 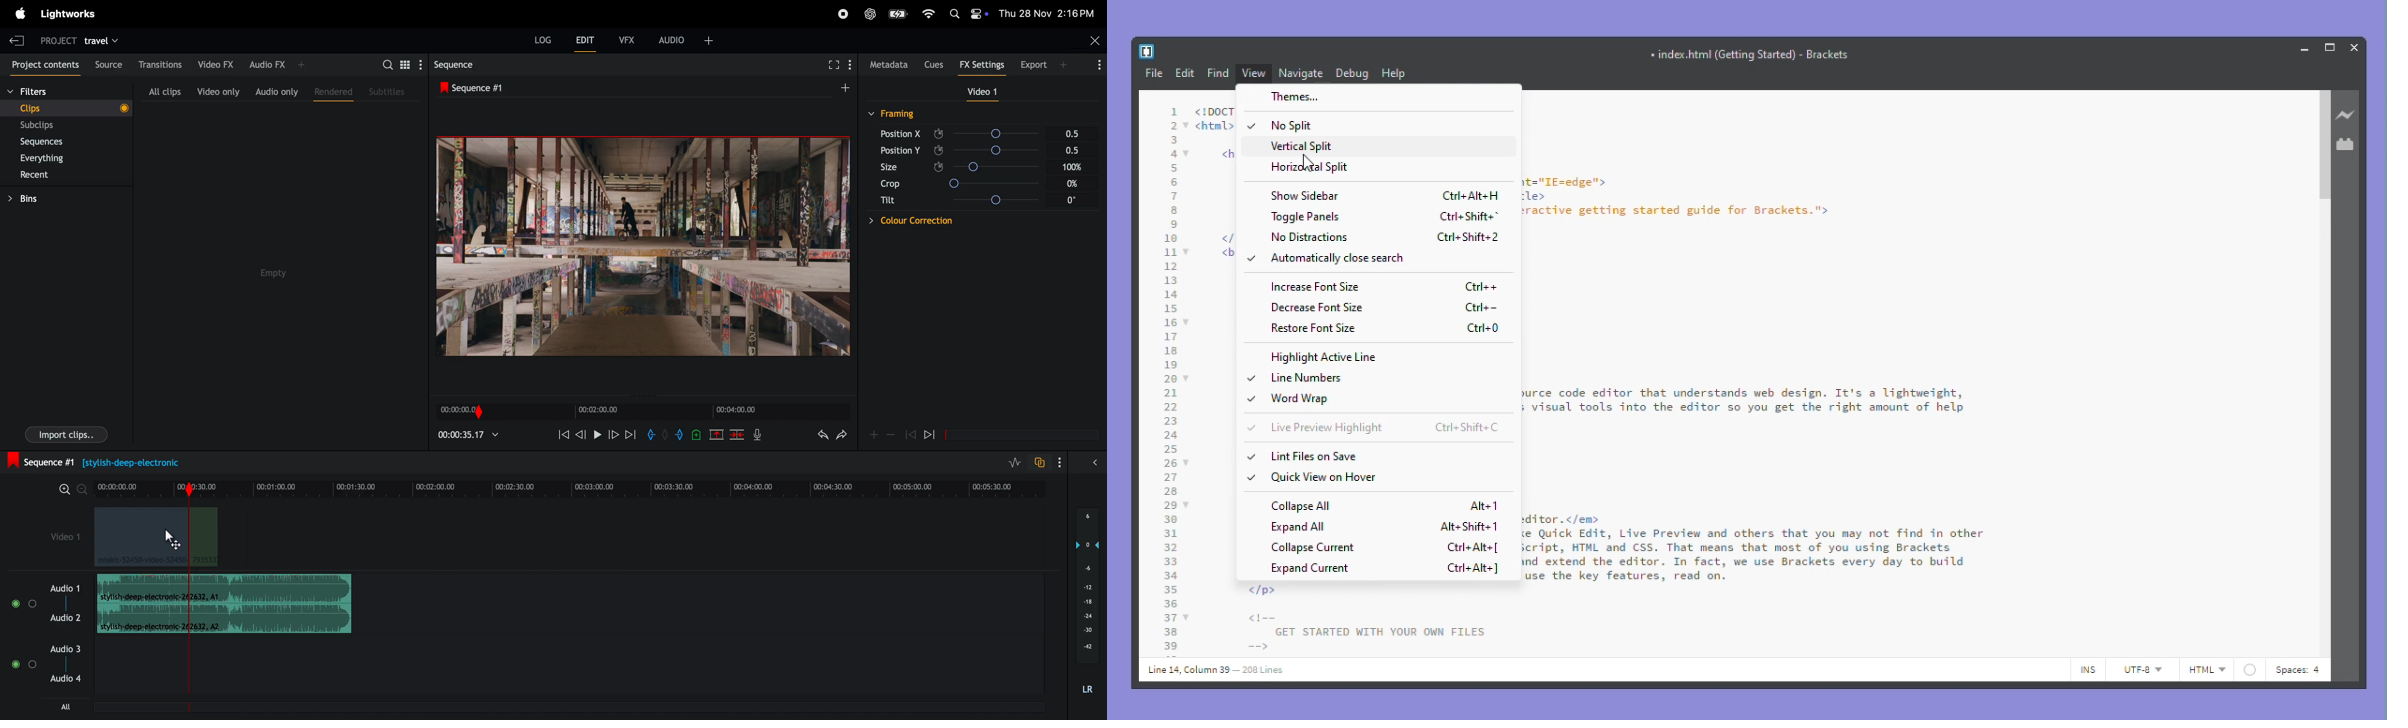 What do you see at coordinates (1146, 51) in the screenshot?
I see `Brackets logo` at bounding box center [1146, 51].